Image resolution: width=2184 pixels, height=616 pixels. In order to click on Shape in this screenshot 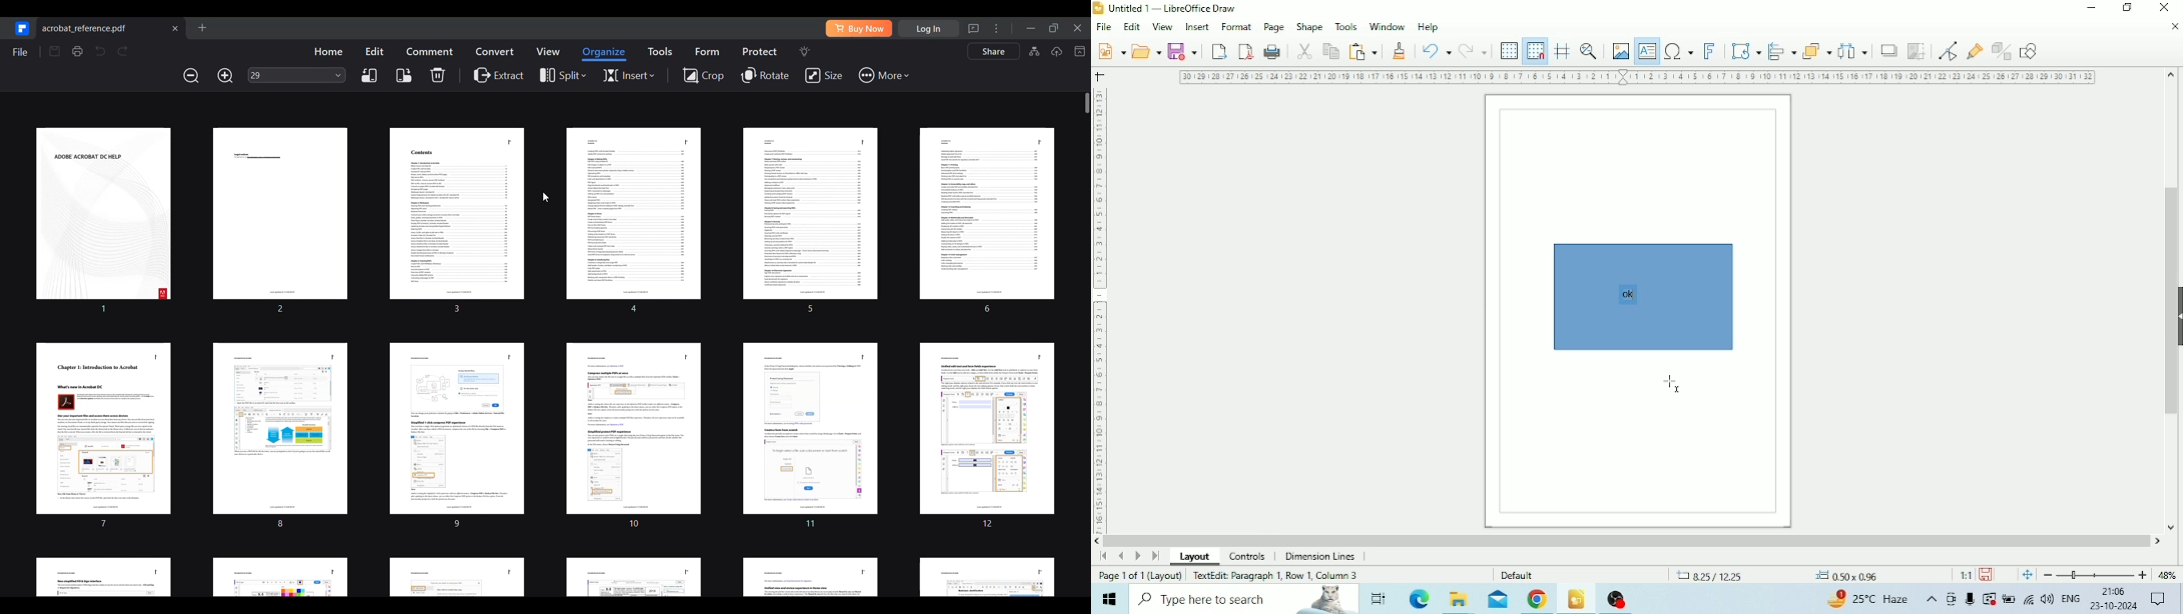, I will do `click(1309, 26)`.